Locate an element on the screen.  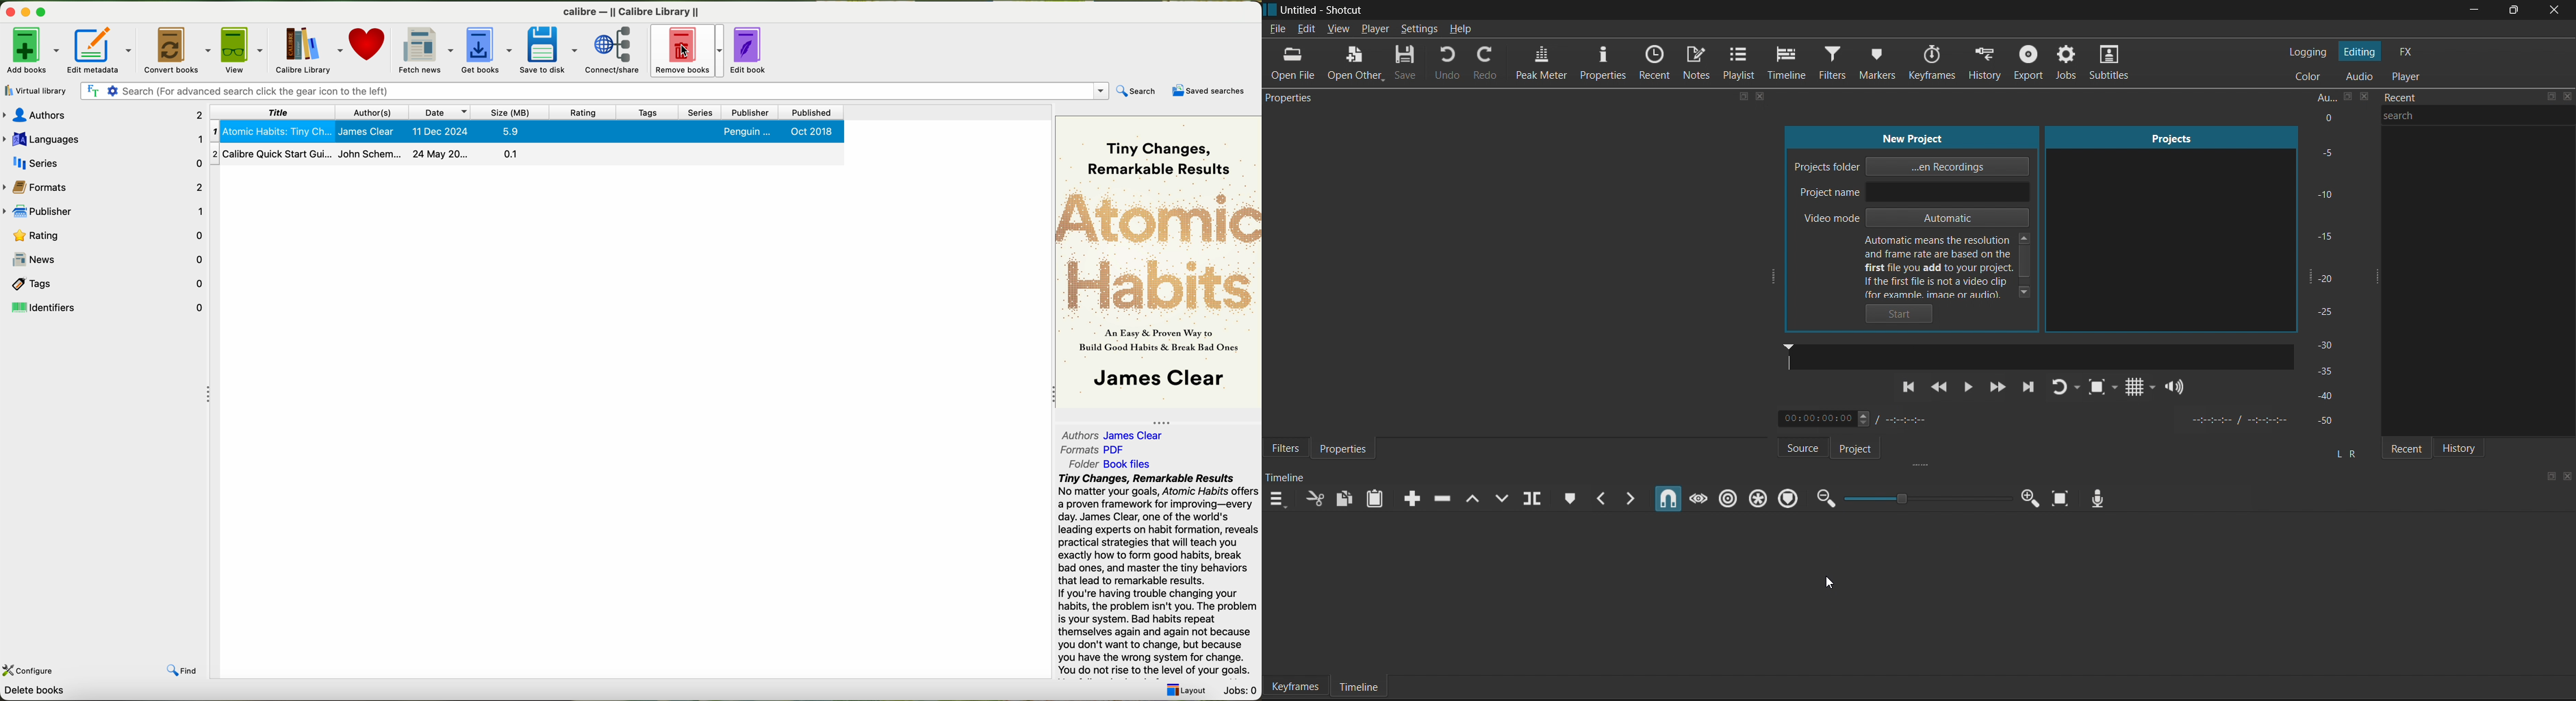
authors is located at coordinates (1112, 434).